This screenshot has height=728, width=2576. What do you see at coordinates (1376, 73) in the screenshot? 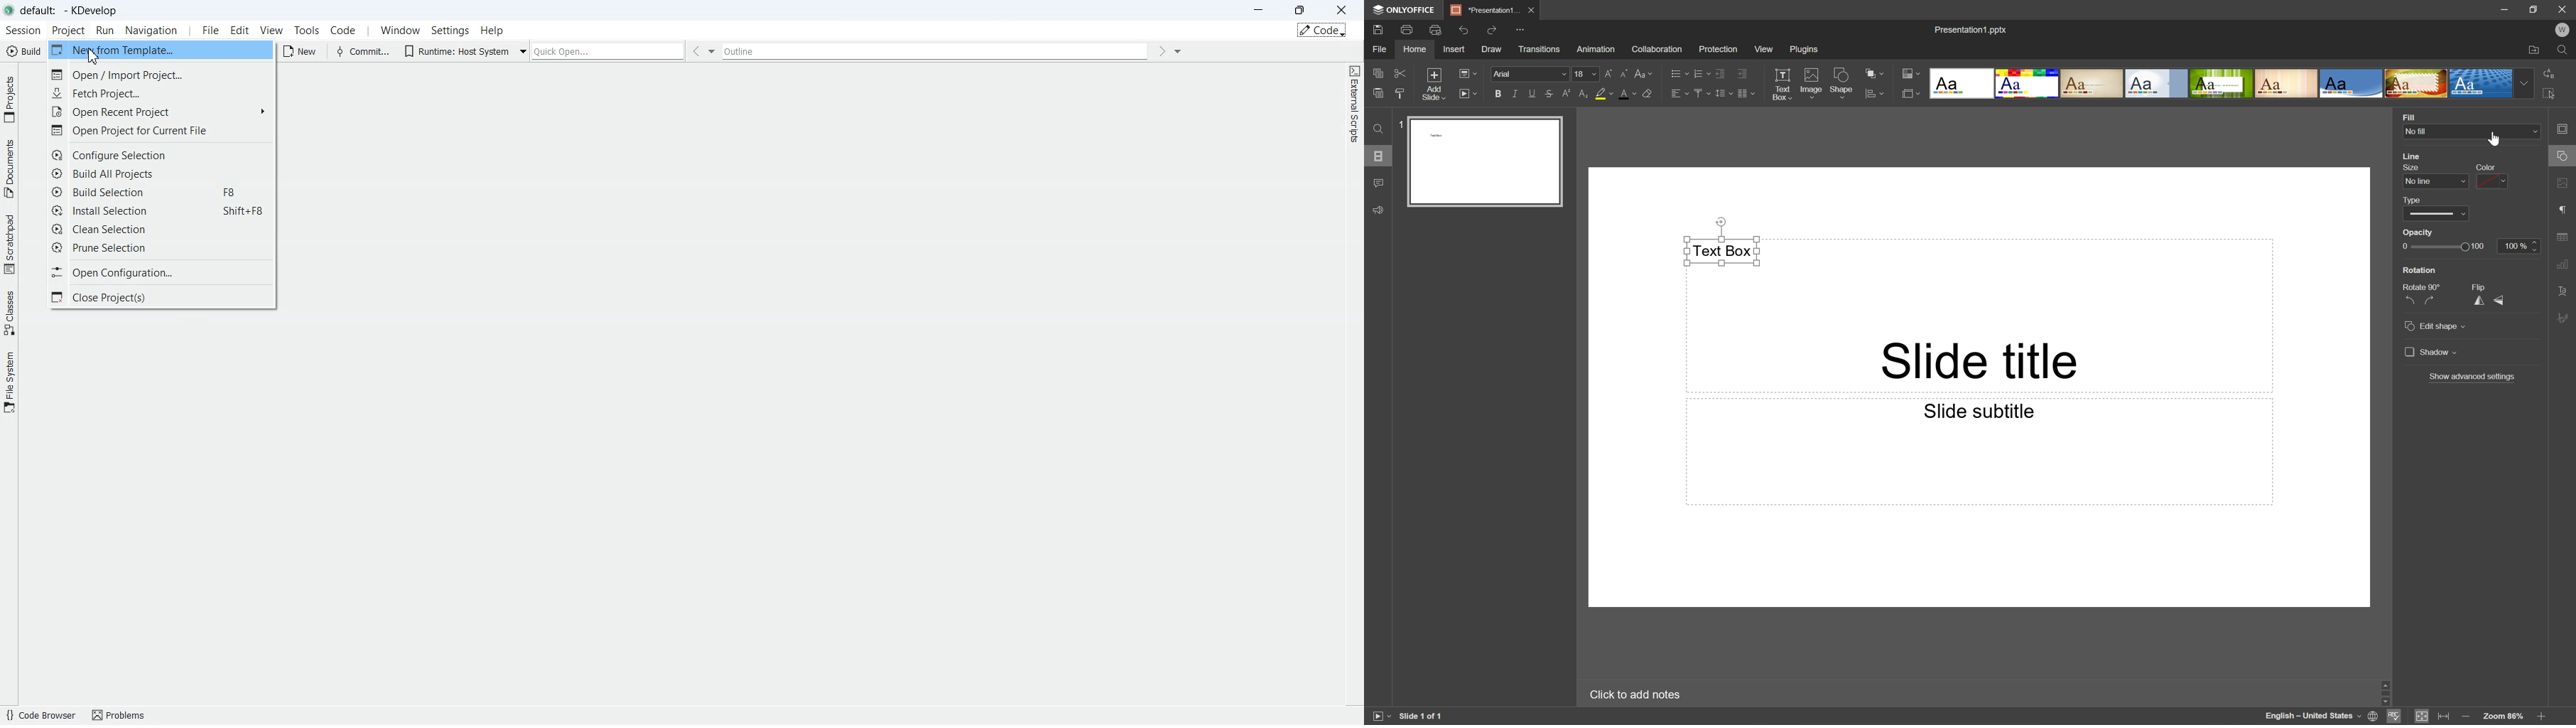
I see `Copy` at bounding box center [1376, 73].